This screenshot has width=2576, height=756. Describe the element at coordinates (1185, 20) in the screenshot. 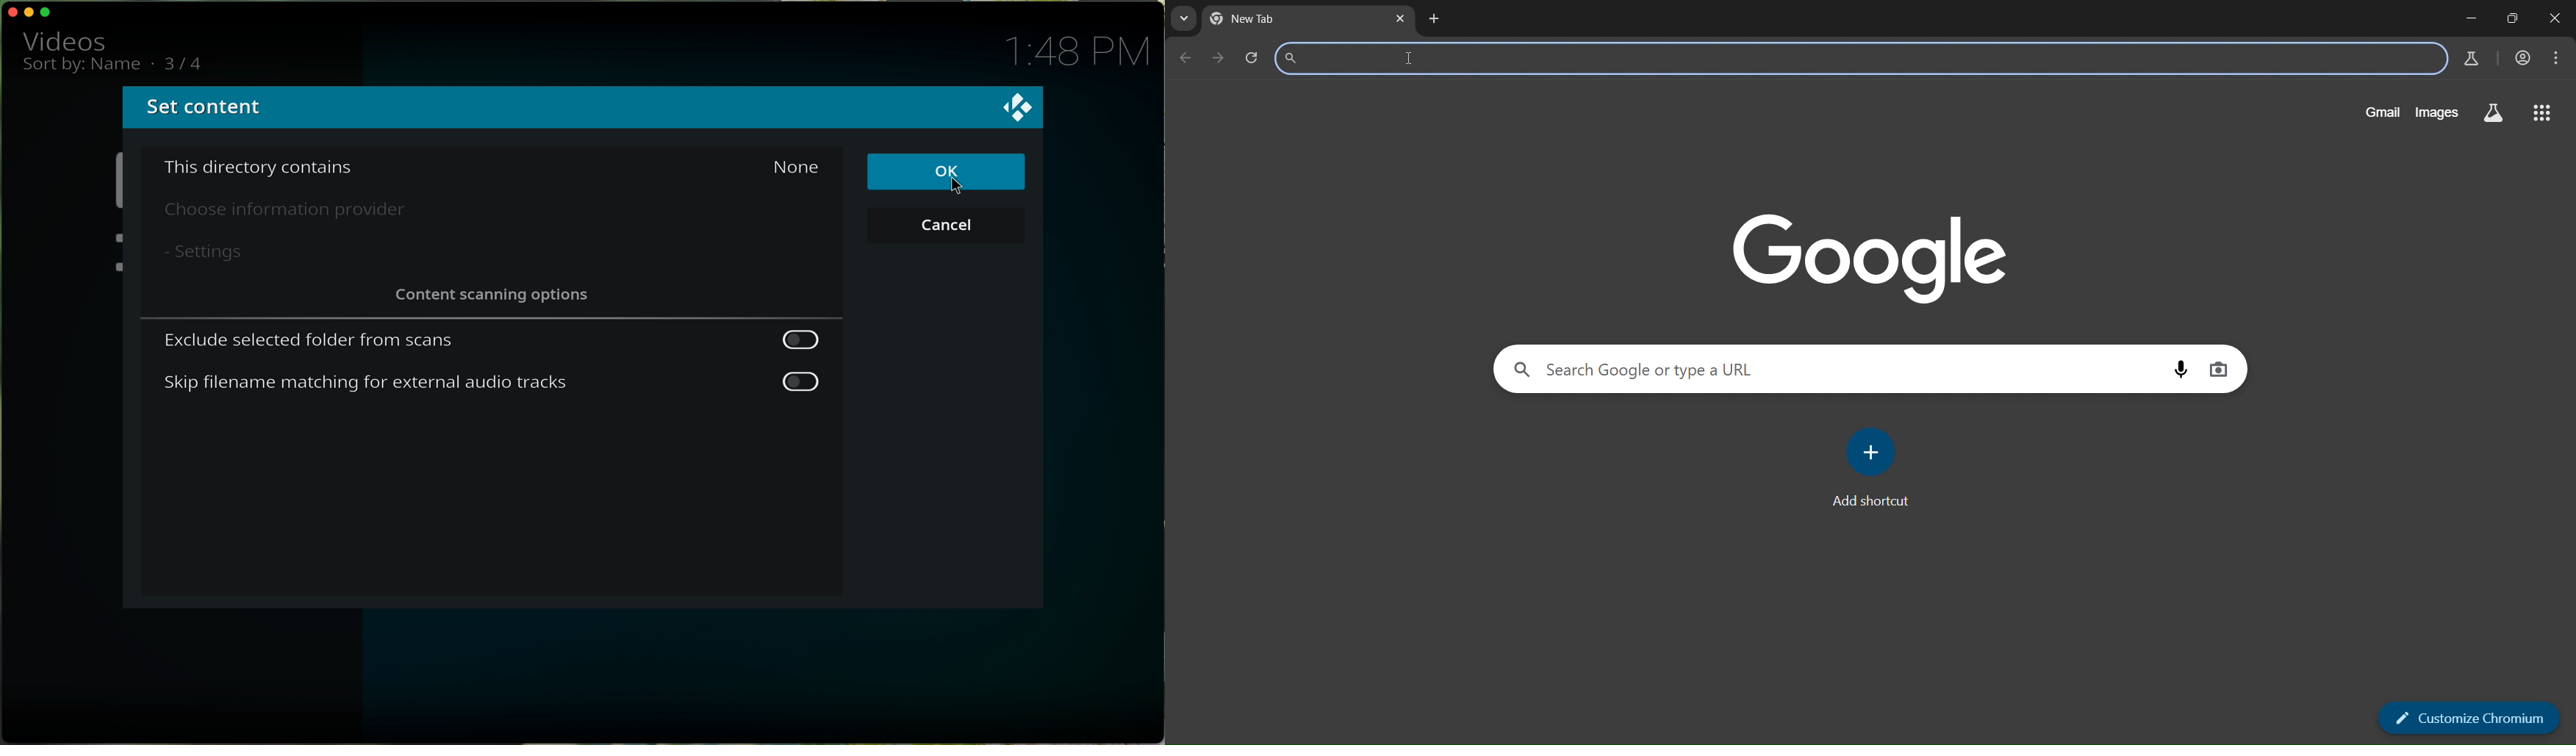

I see `search tabs` at that location.